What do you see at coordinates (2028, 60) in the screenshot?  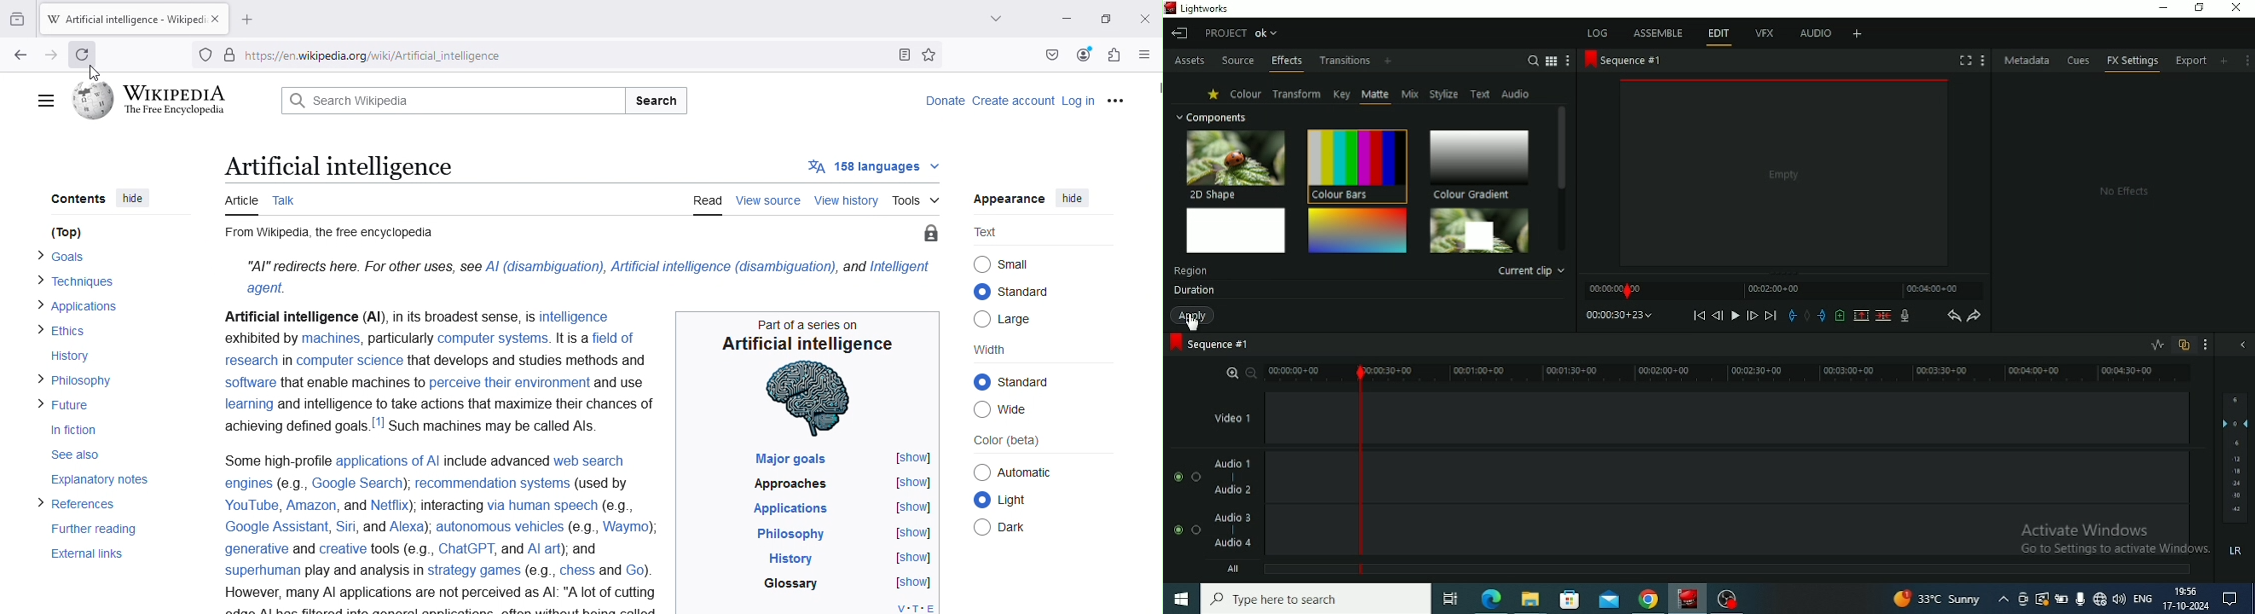 I see `Metadata` at bounding box center [2028, 60].